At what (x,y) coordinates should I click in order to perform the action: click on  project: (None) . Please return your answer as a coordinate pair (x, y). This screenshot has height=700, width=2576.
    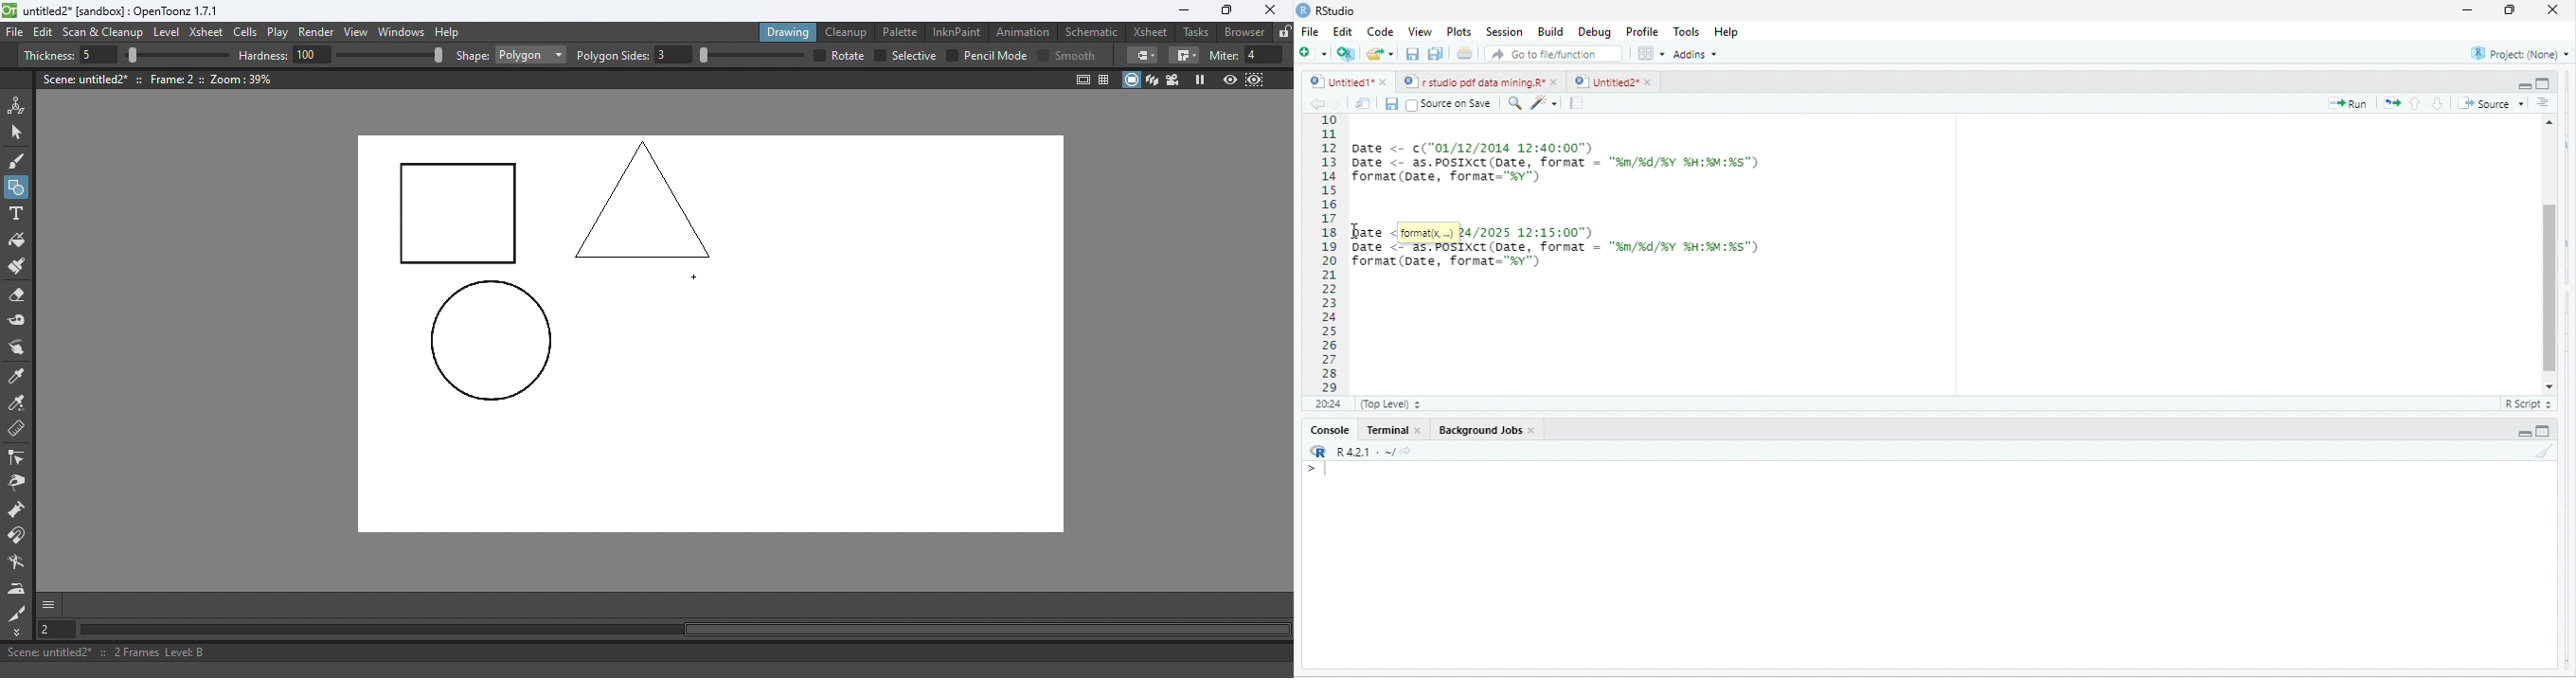
    Looking at the image, I should click on (2517, 53).